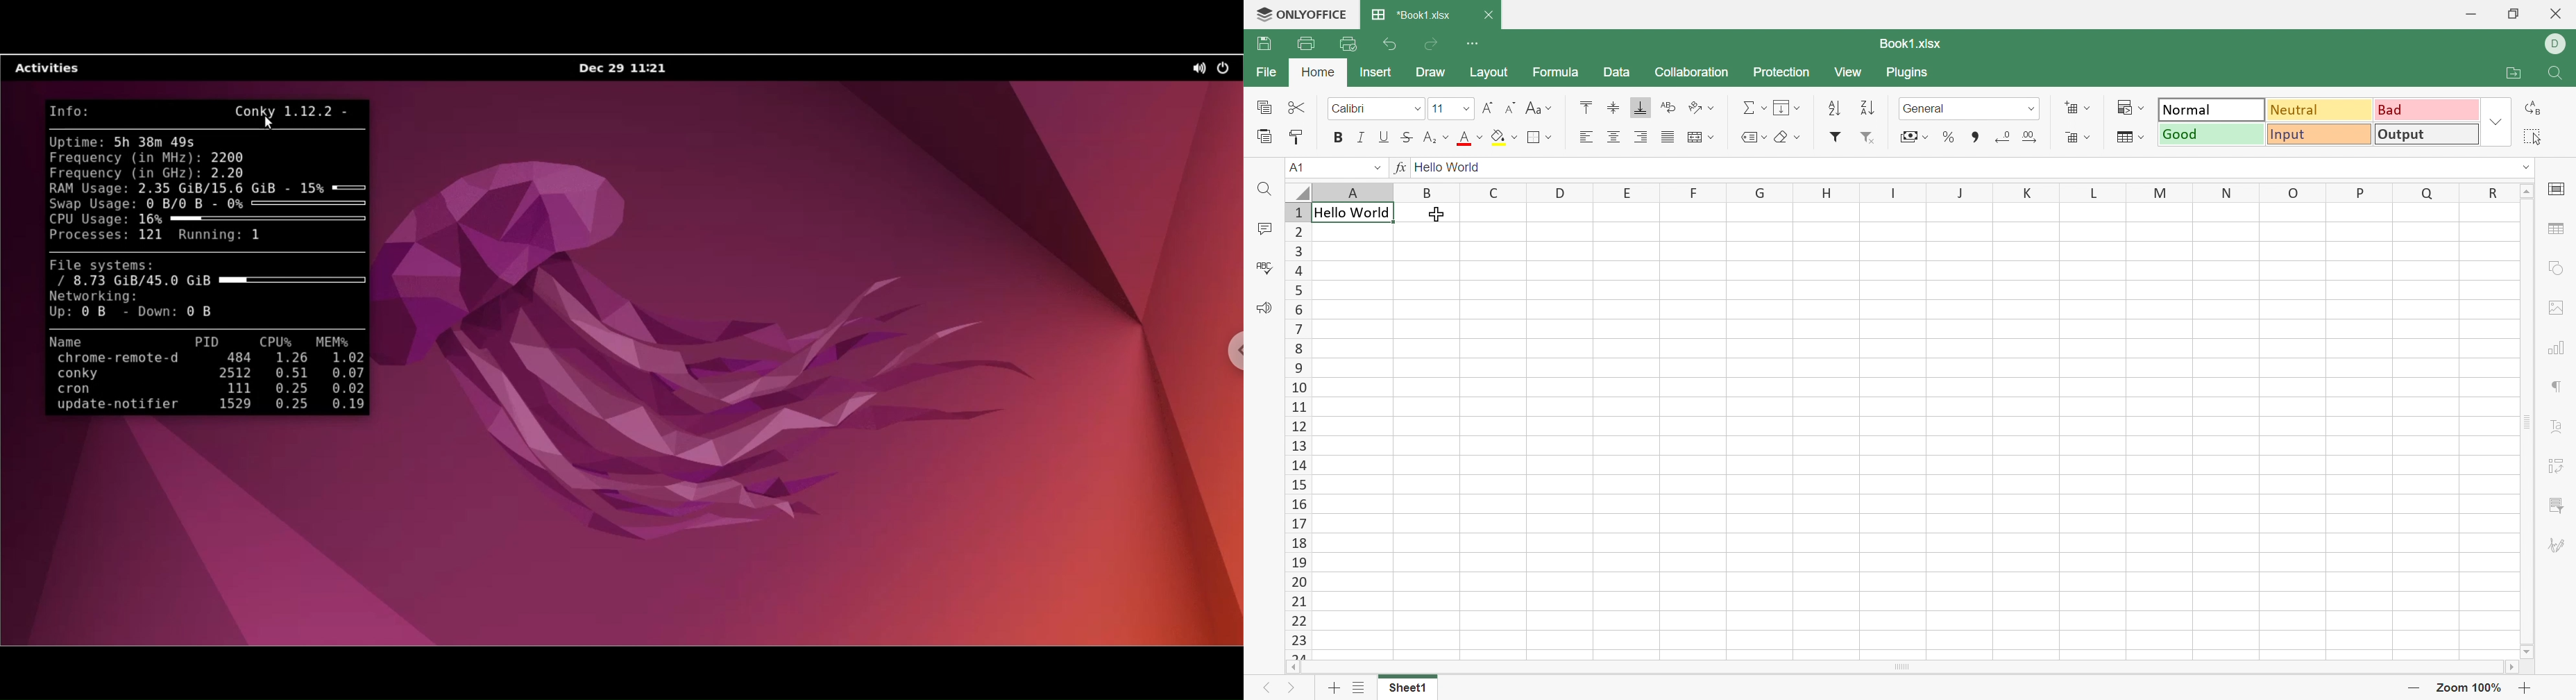 The image size is (2576, 700). I want to click on Find, so click(2559, 74).